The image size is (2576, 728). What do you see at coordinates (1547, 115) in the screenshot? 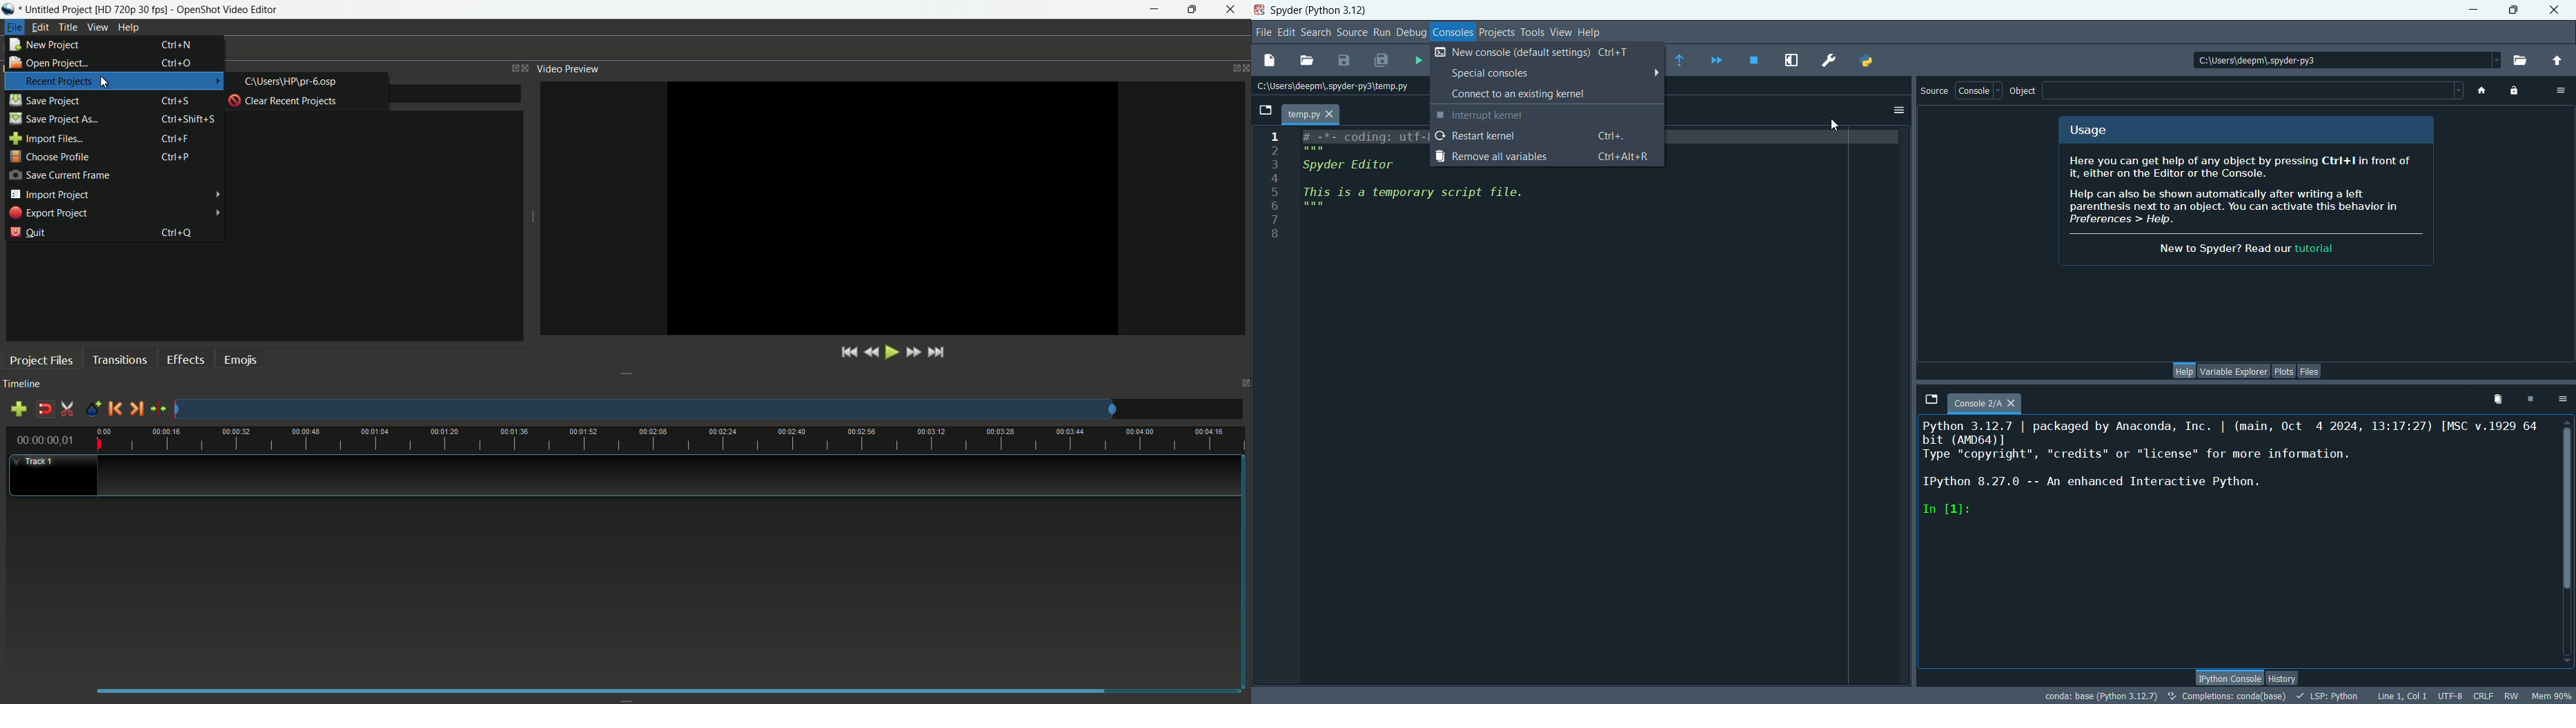
I see `interrupt kernel` at bounding box center [1547, 115].